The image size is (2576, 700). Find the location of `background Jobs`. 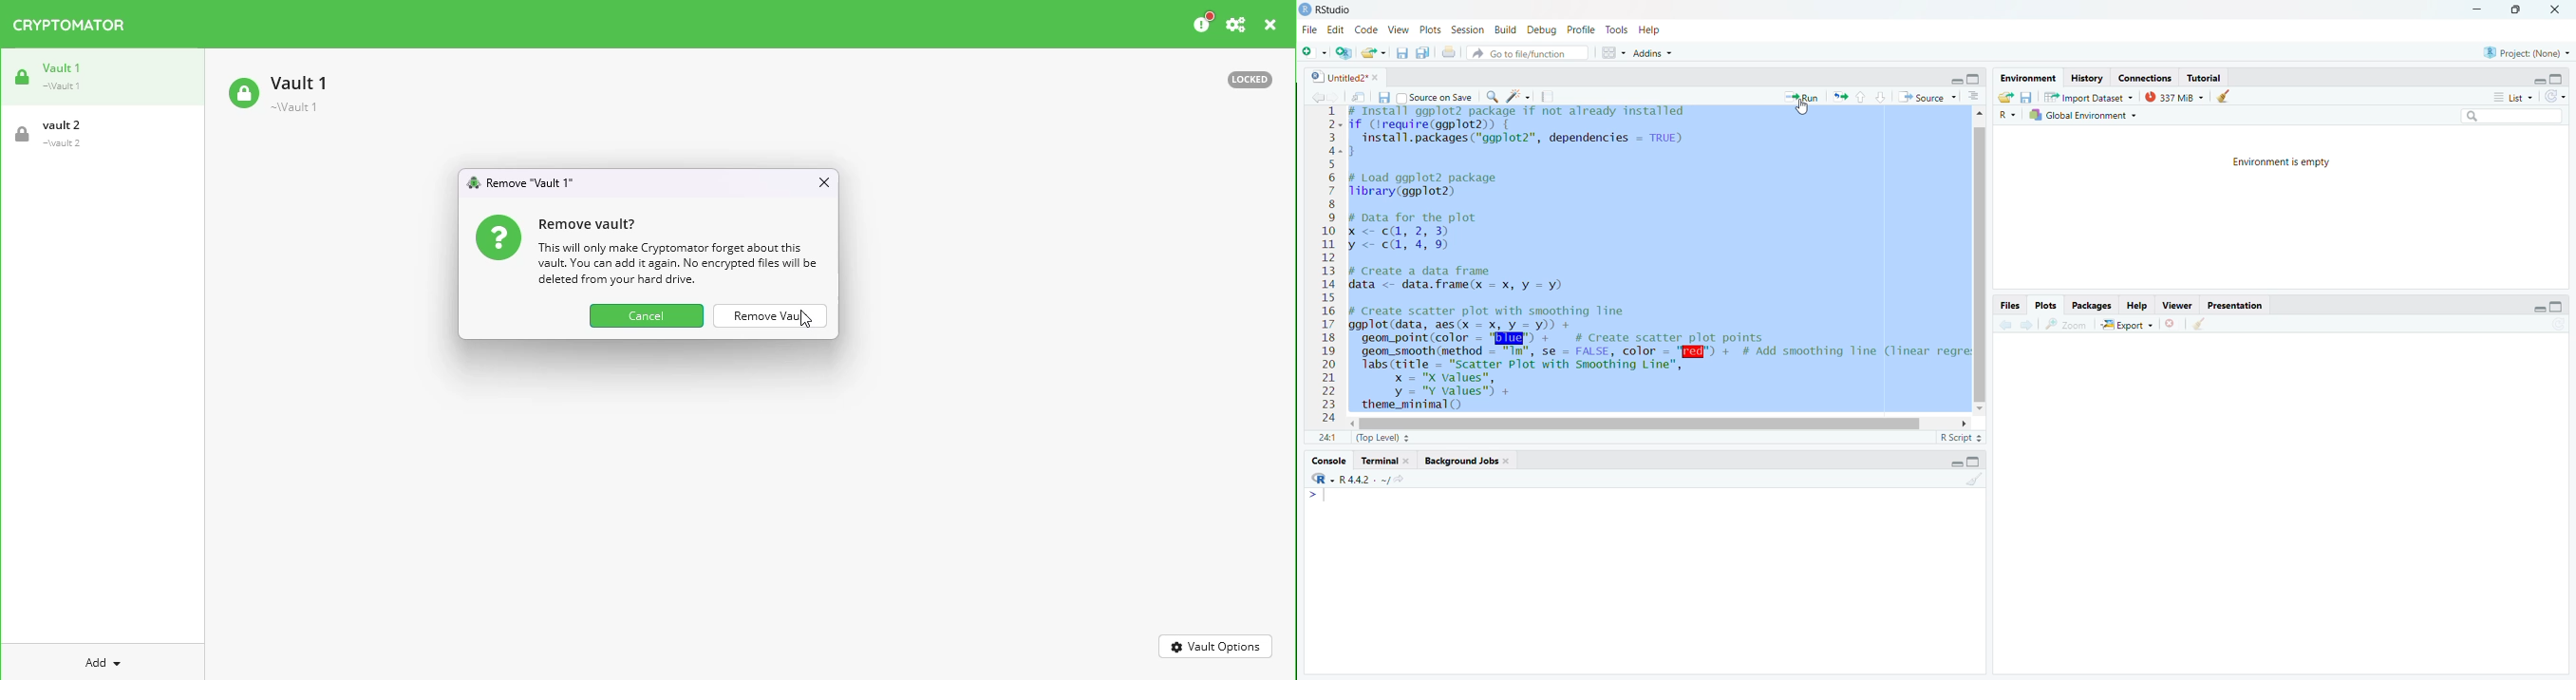

background Jobs is located at coordinates (1466, 461).